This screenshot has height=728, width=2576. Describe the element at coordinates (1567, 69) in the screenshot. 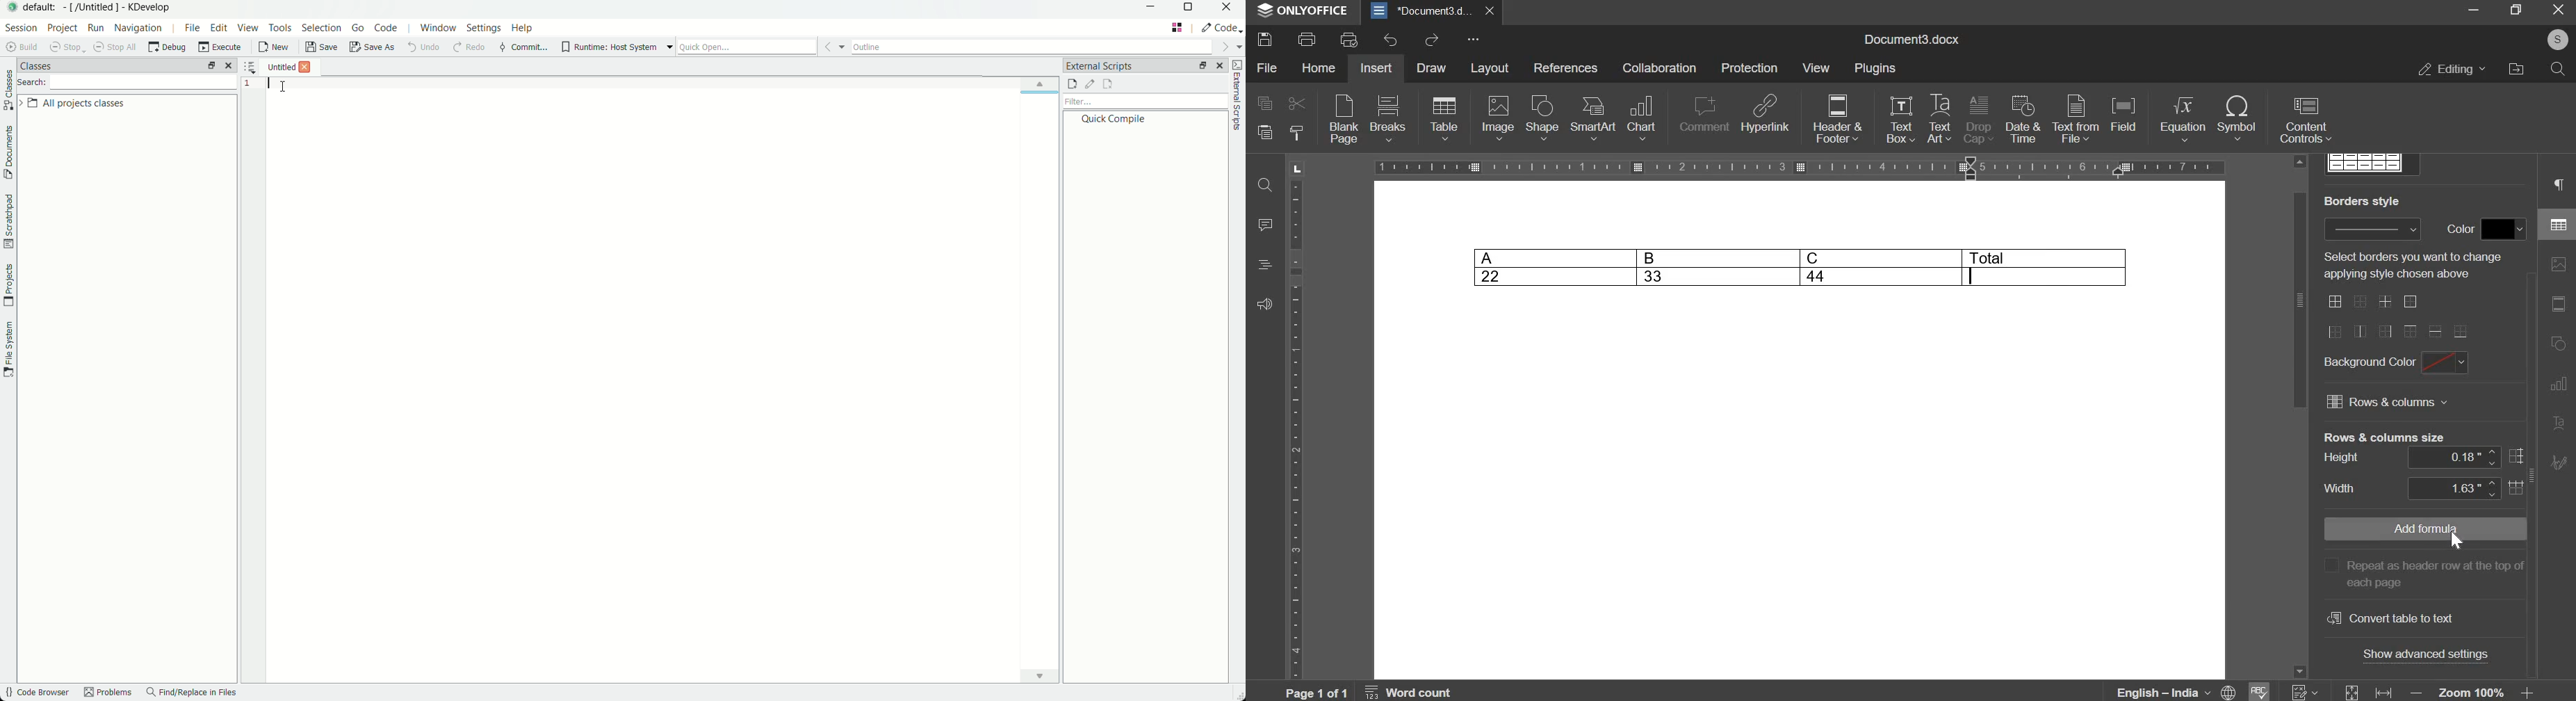

I see `references` at that location.